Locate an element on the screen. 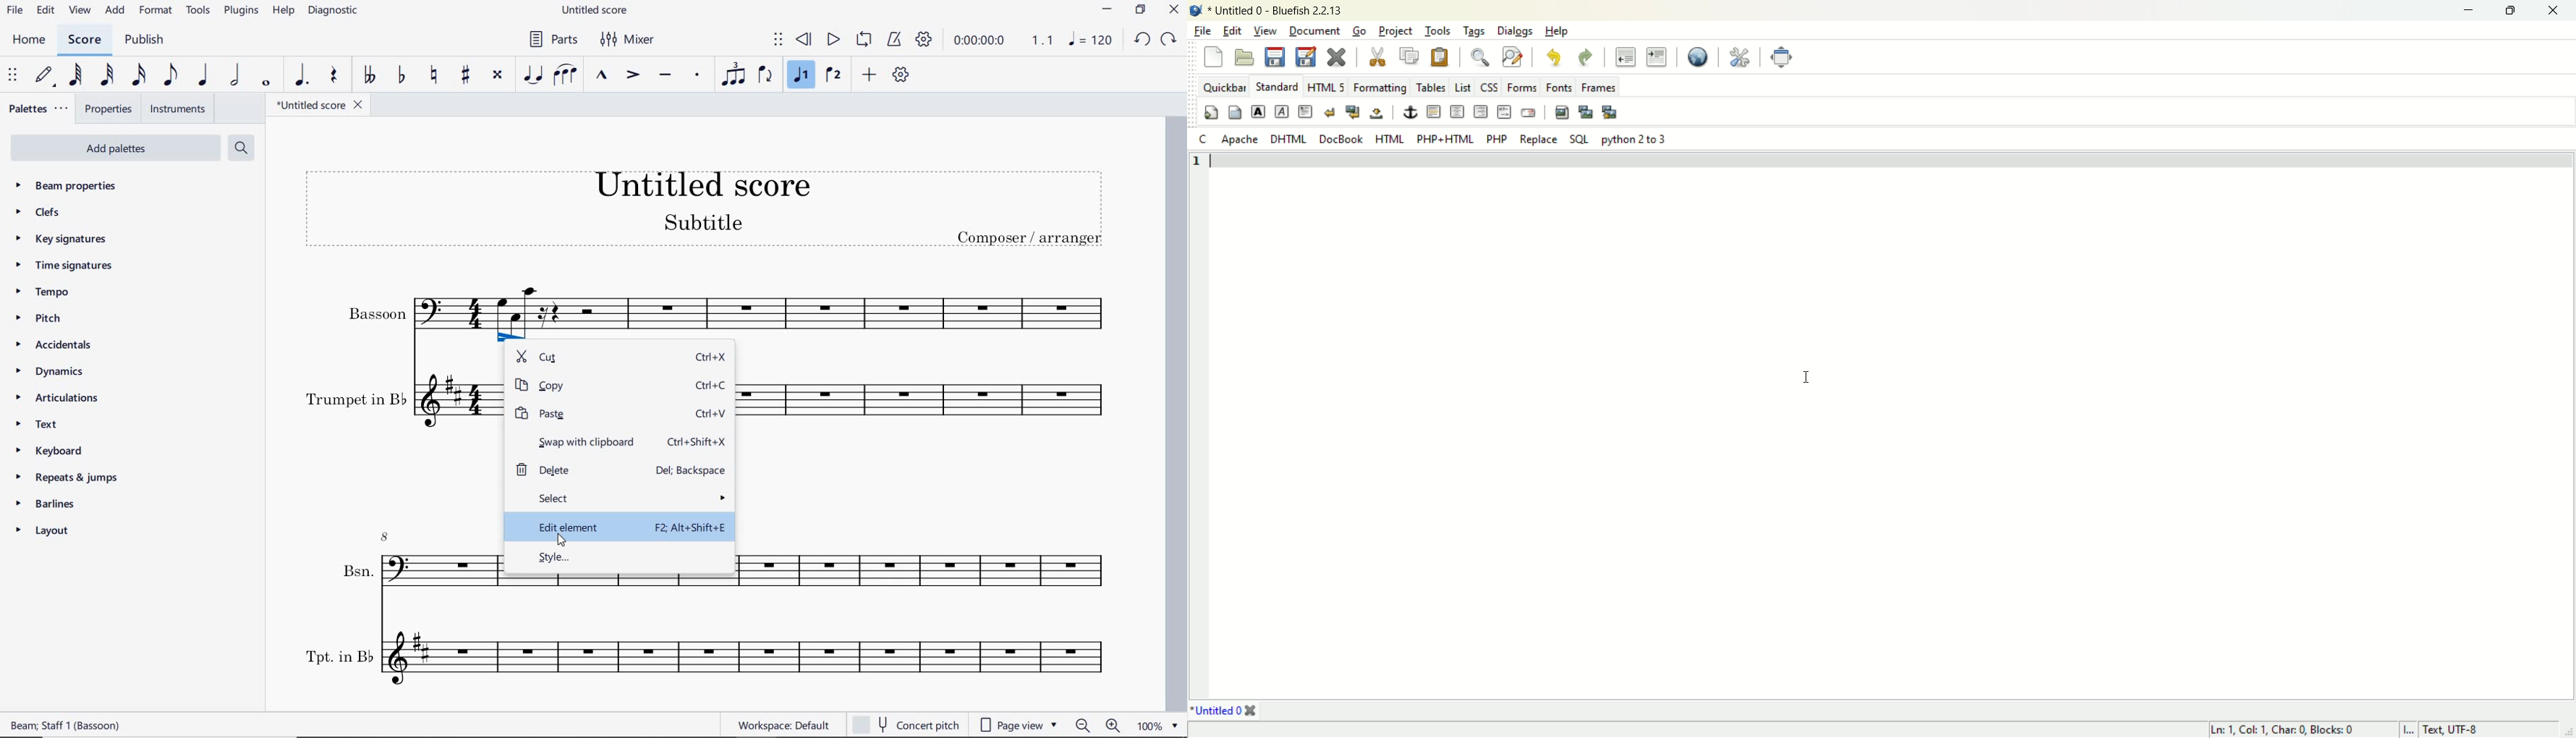 This screenshot has height=756, width=2576. minimize is located at coordinates (2465, 9).